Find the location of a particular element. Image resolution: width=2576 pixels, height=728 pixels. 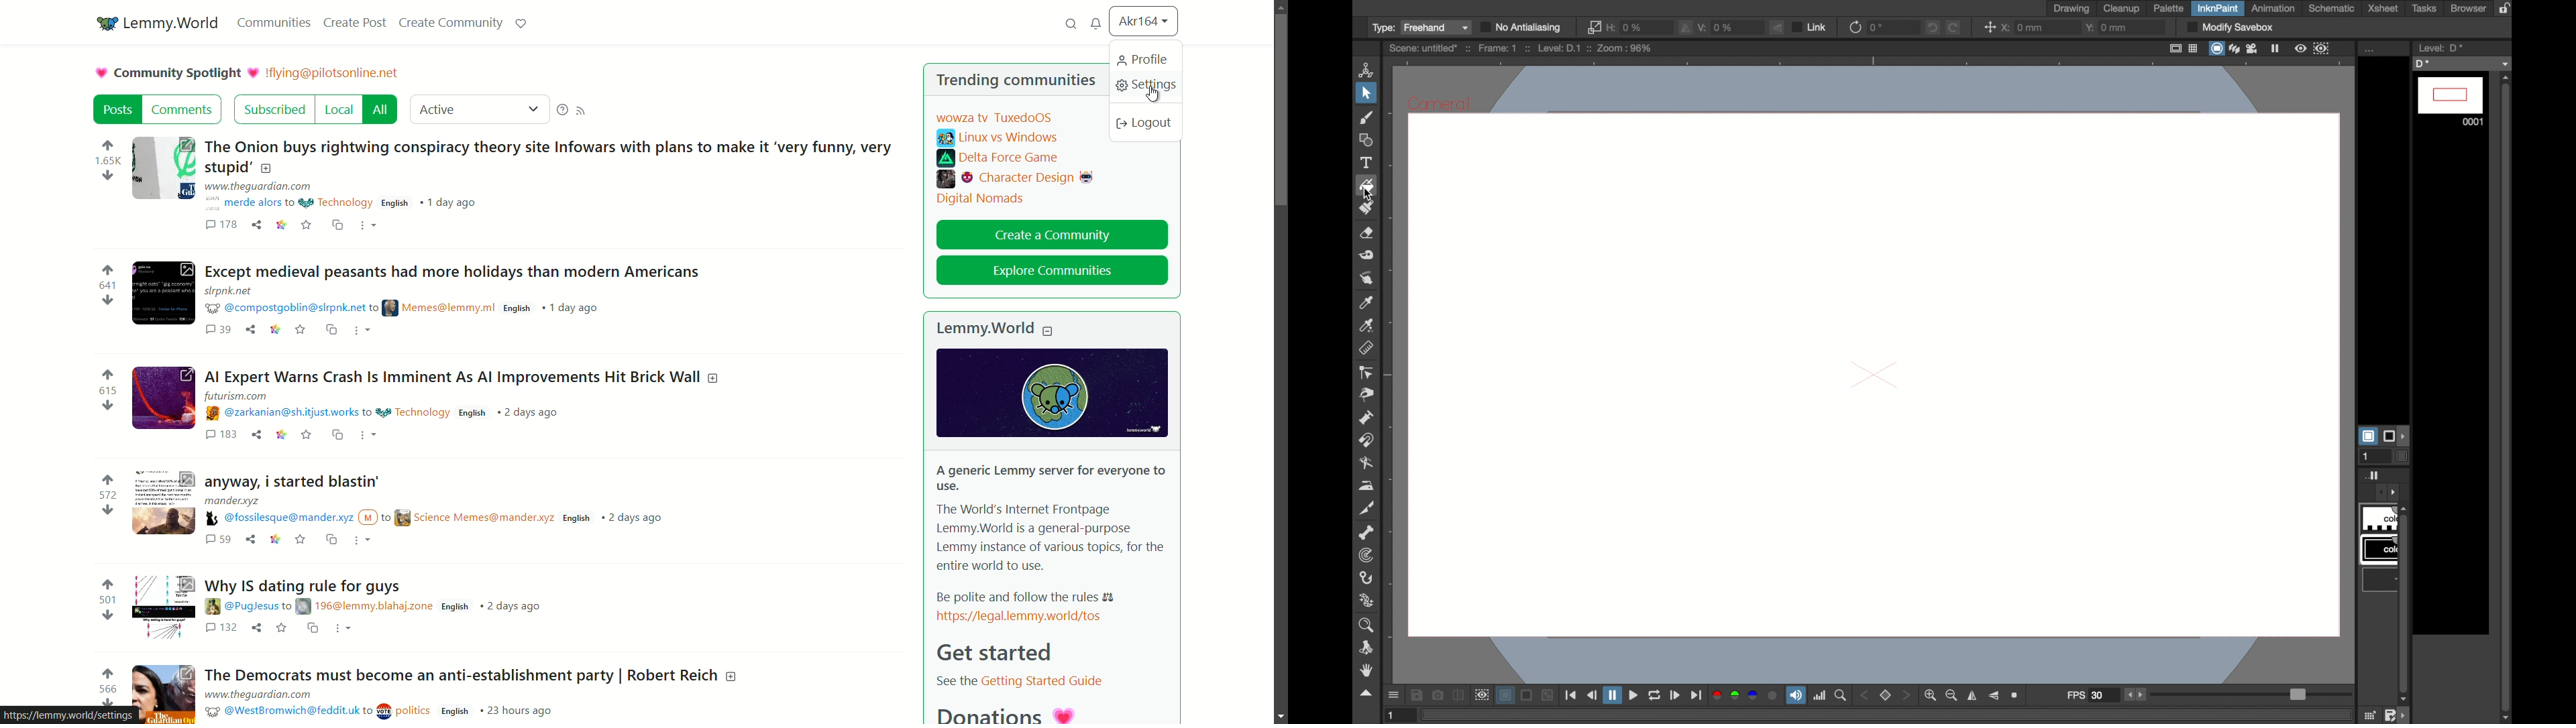

preview is located at coordinates (1482, 696).